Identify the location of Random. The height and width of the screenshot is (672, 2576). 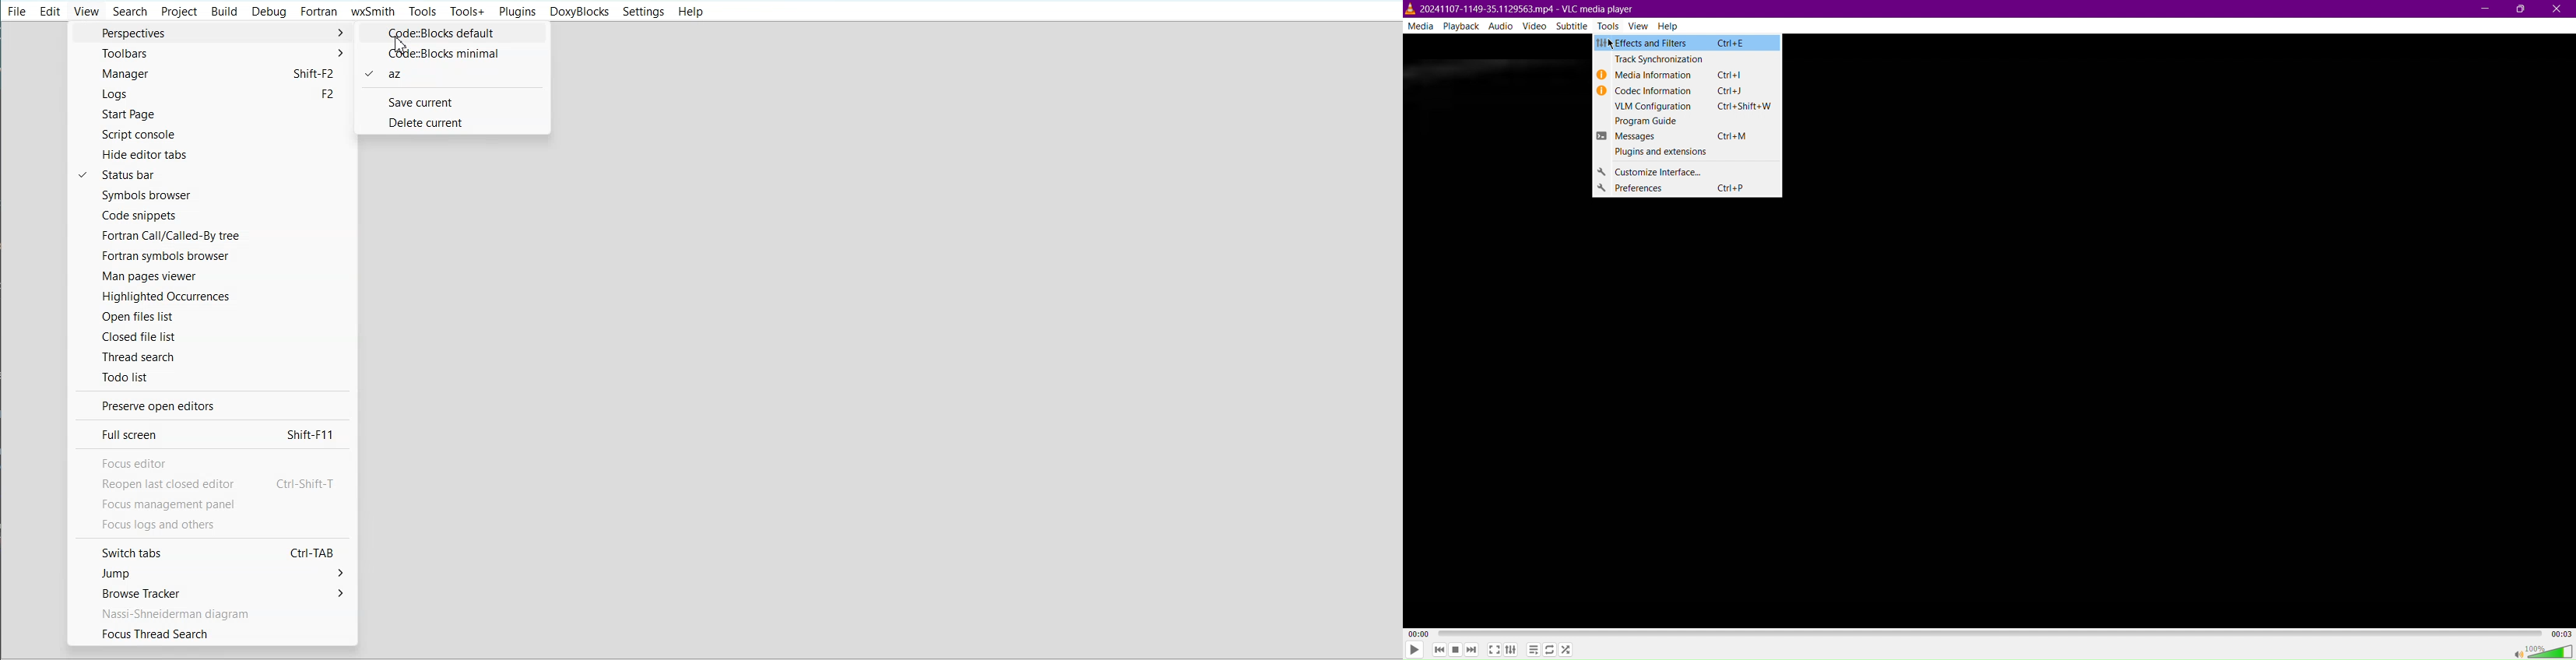
(1565, 649).